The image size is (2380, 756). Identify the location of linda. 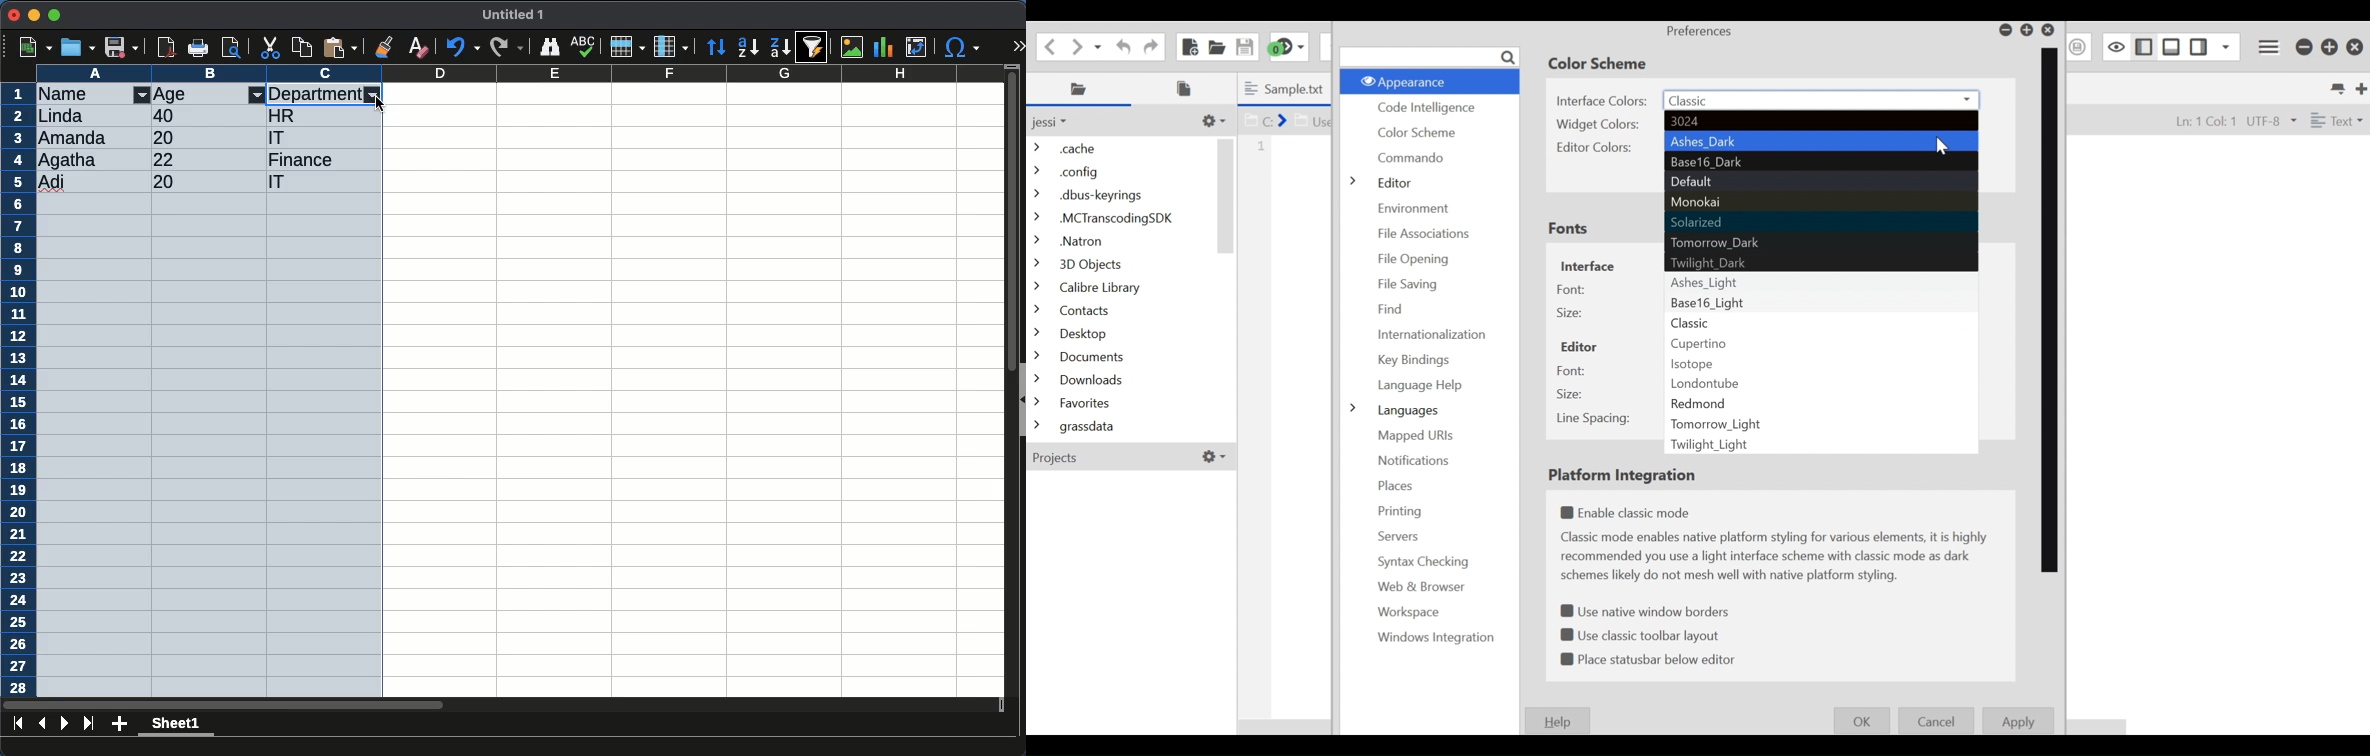
(59, 116).